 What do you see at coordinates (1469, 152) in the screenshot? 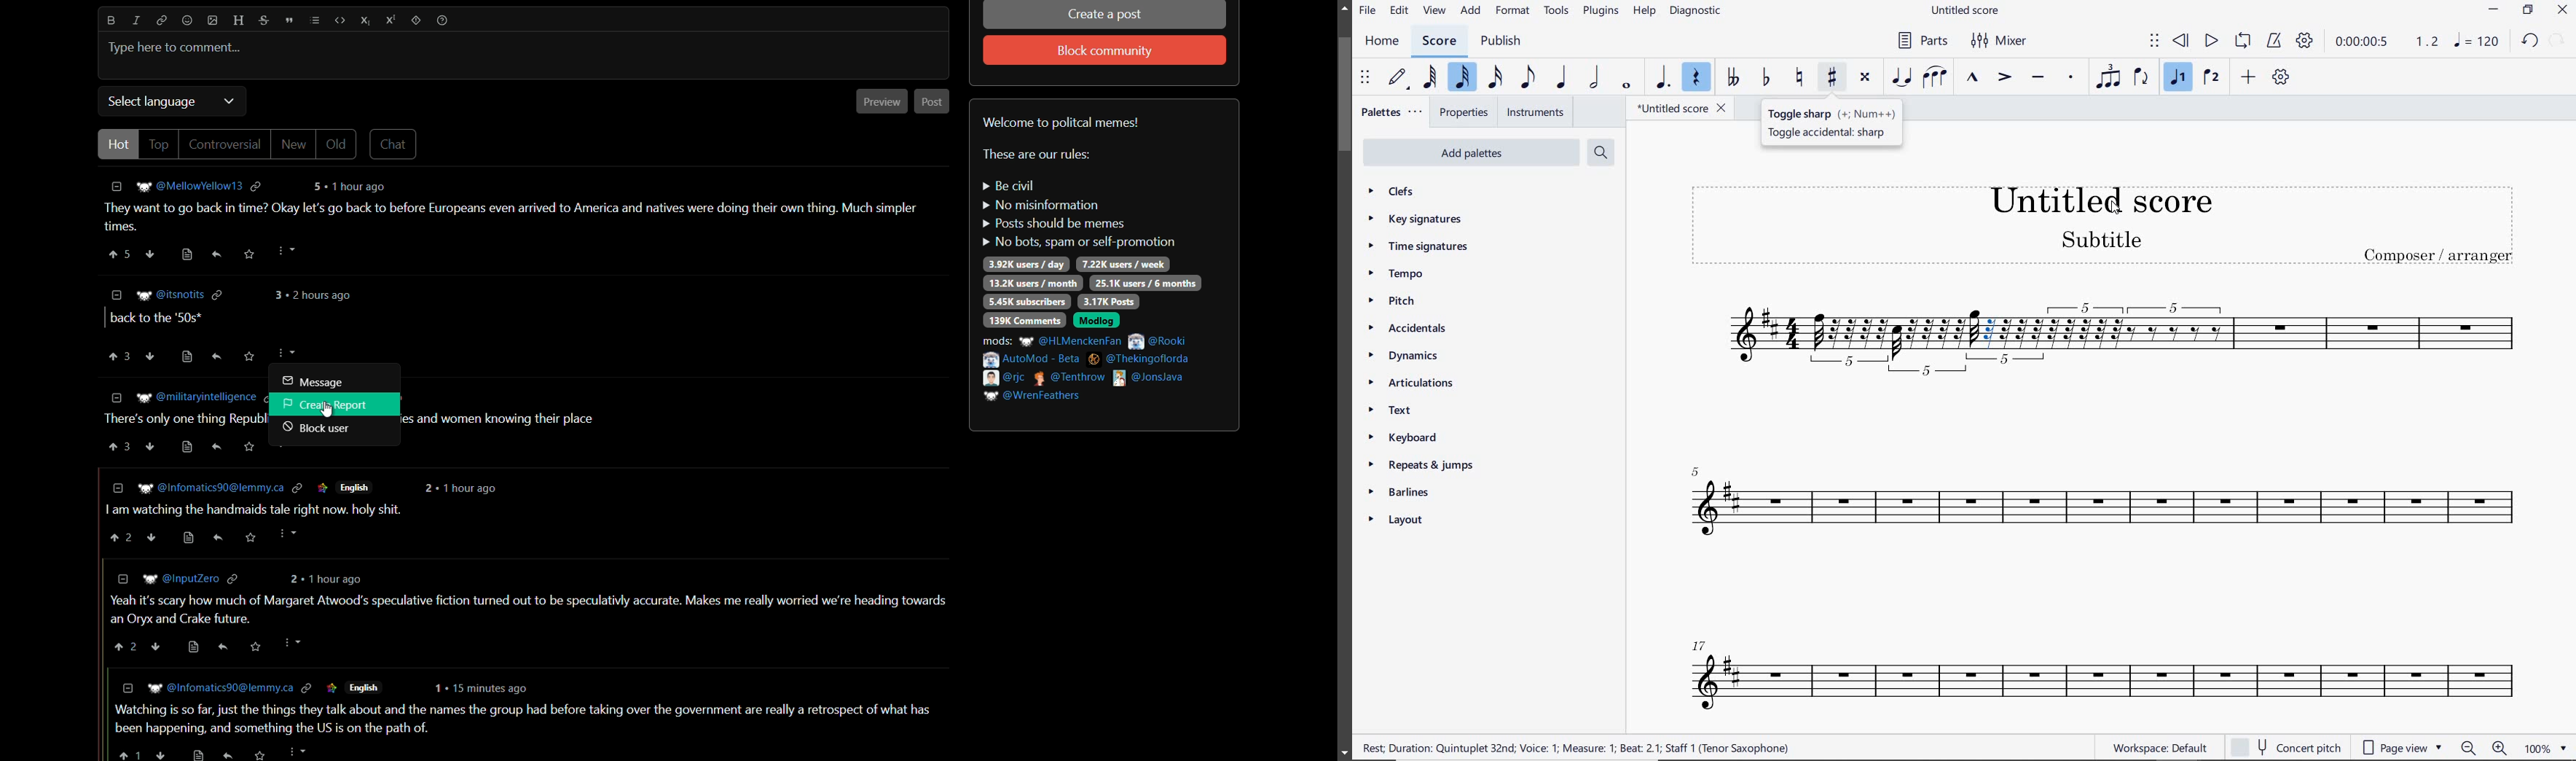
I see `ADD PALETTES` at bounding box center [1469, 152].